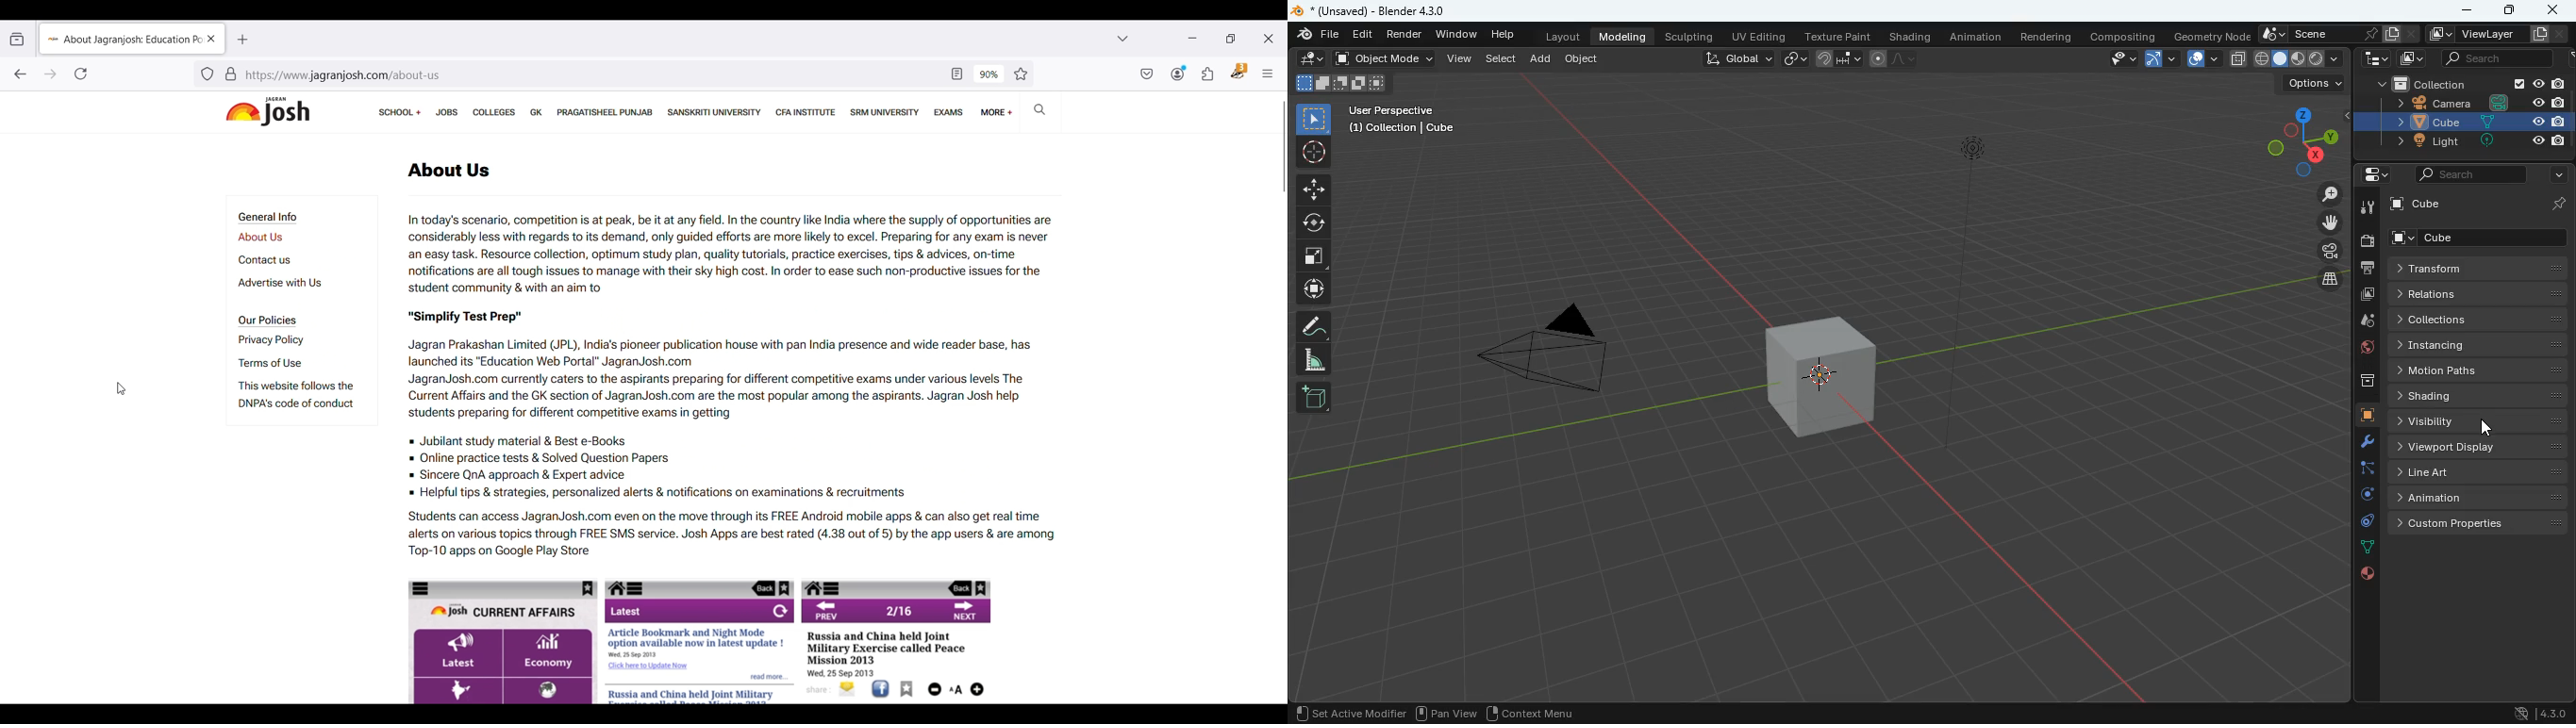 Image resolution: width=2576 pixels, height=728 pixels. What do you see at coordinates (808, 112) in the screenshot?
I see `CFA institute page` at bounding box center [808, 112].